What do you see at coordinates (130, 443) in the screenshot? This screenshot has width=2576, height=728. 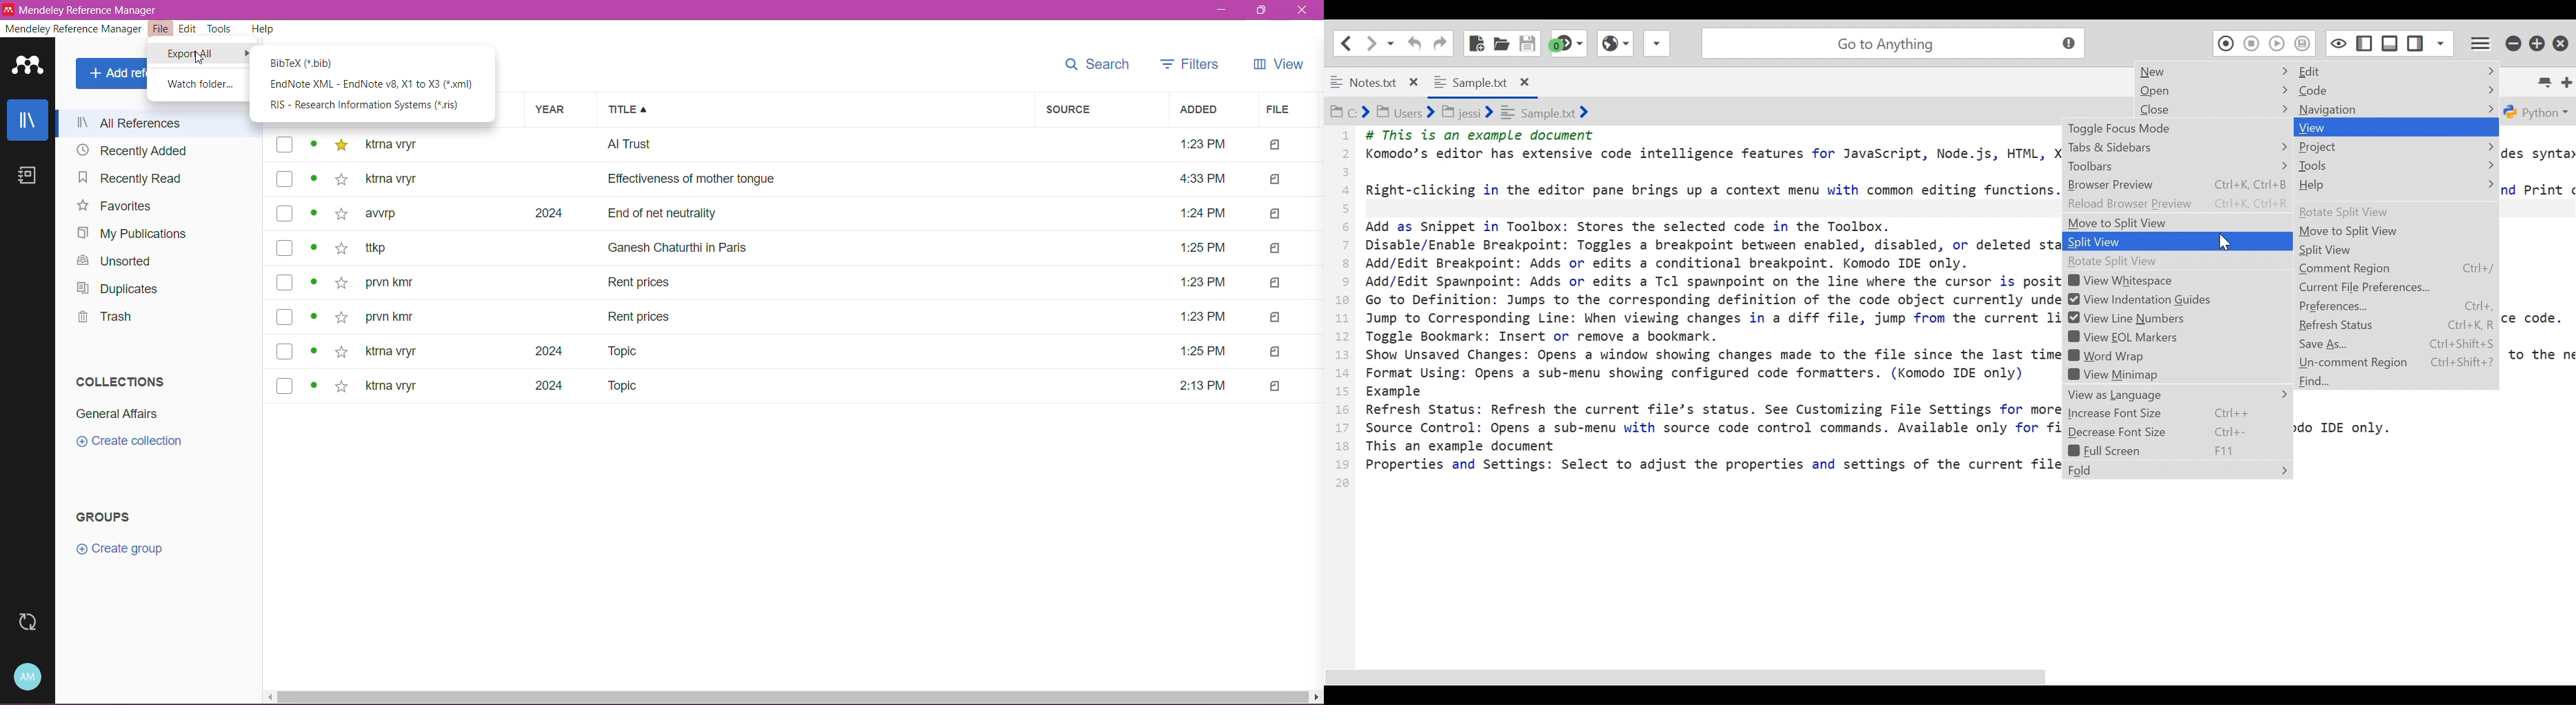 I see `Click to Create Collection` at bounding box center [130, 443].